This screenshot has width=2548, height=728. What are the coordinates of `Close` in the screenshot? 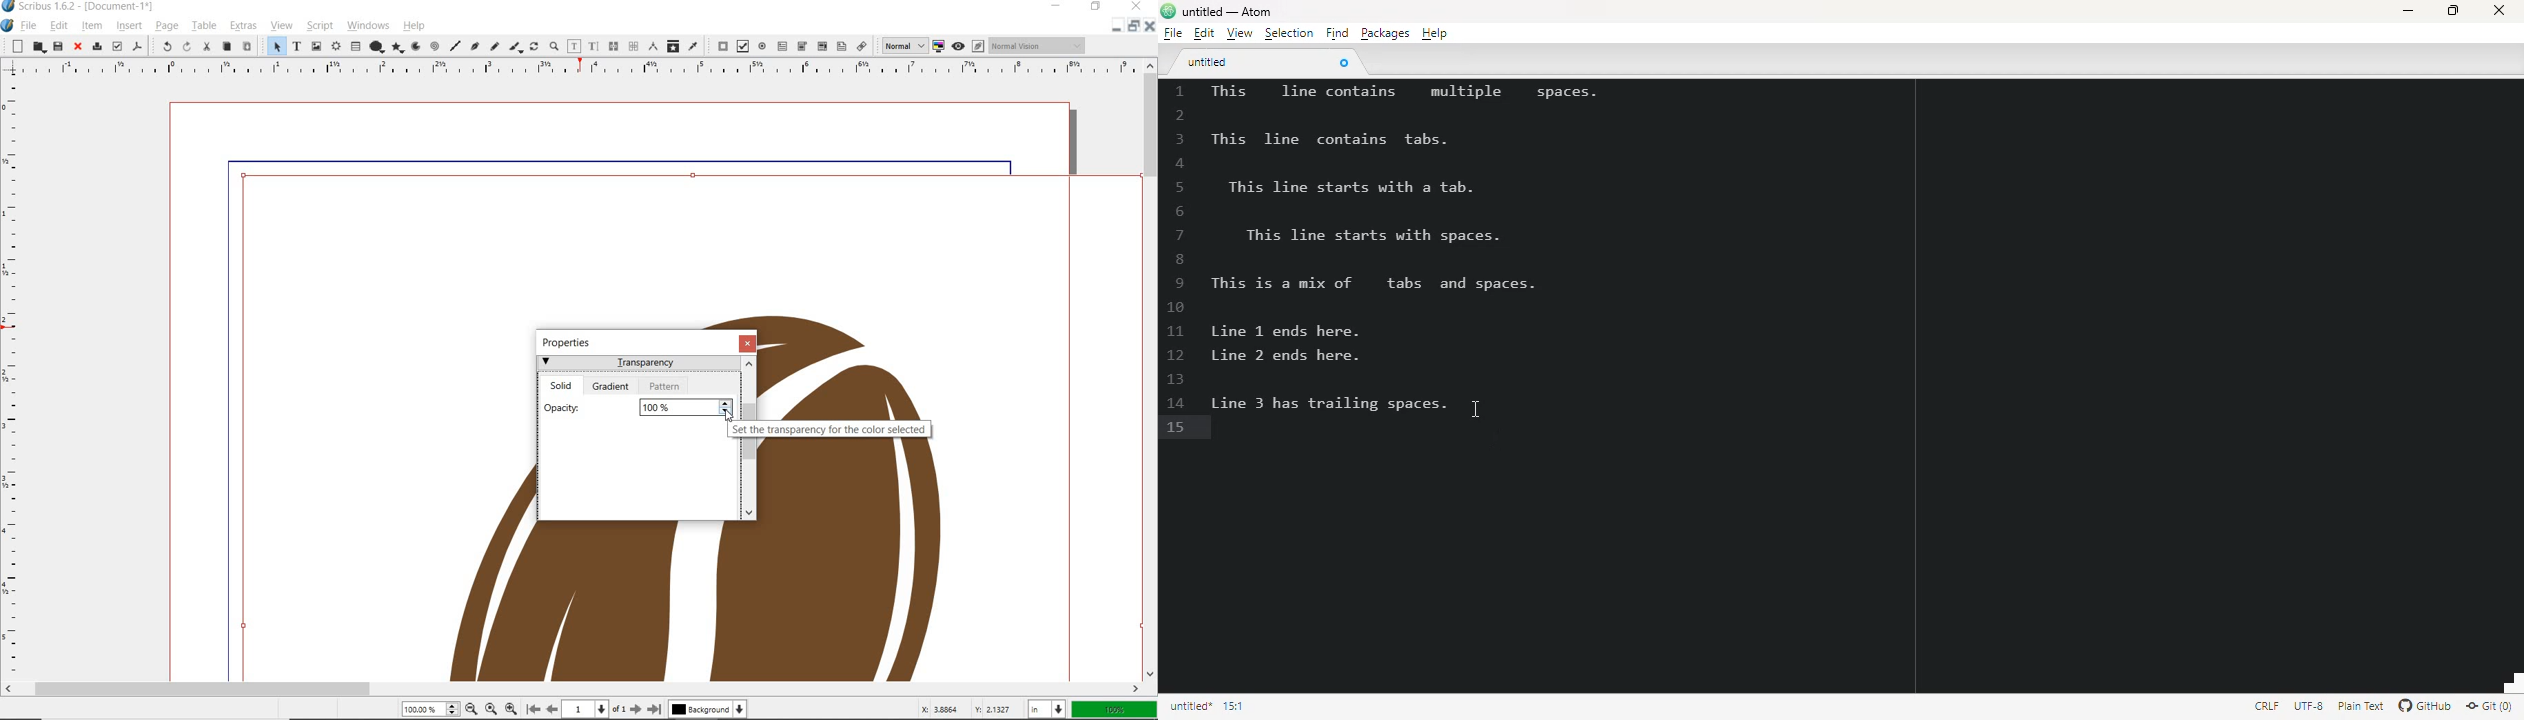 It's located at (1152, 26).